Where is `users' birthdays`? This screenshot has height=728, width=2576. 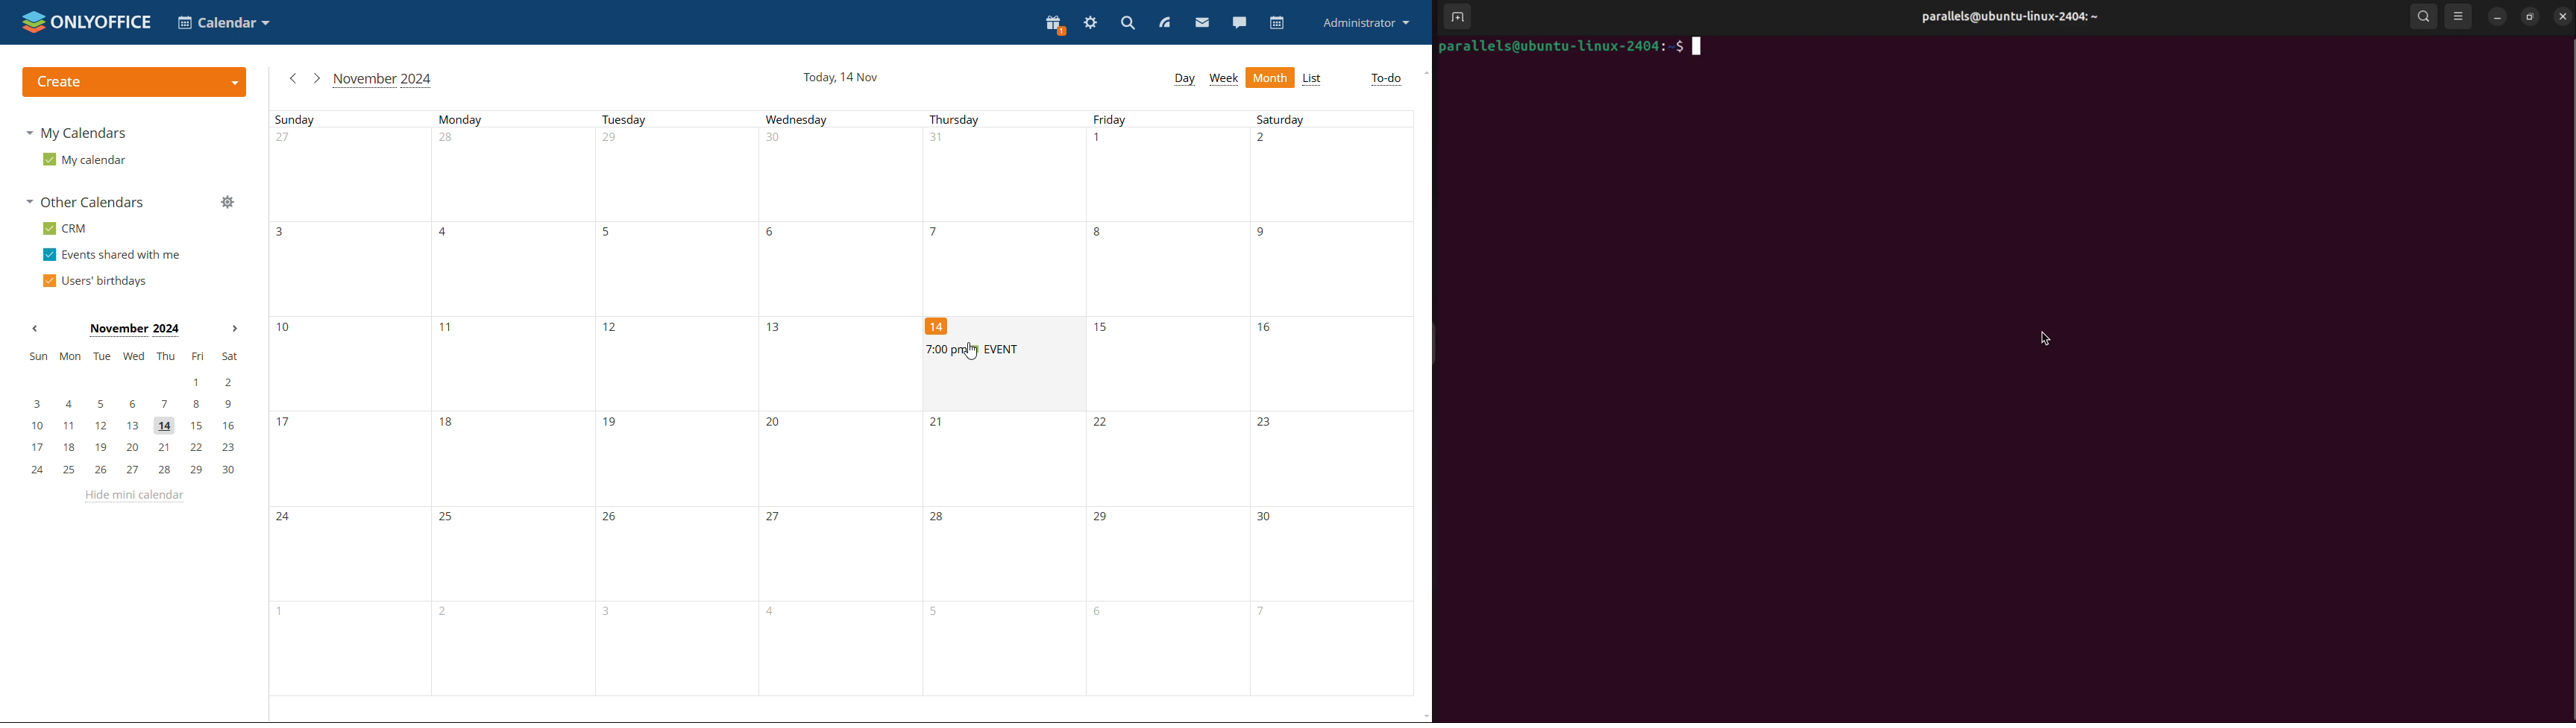 users' birthdays is located at coordinates (93, 282).